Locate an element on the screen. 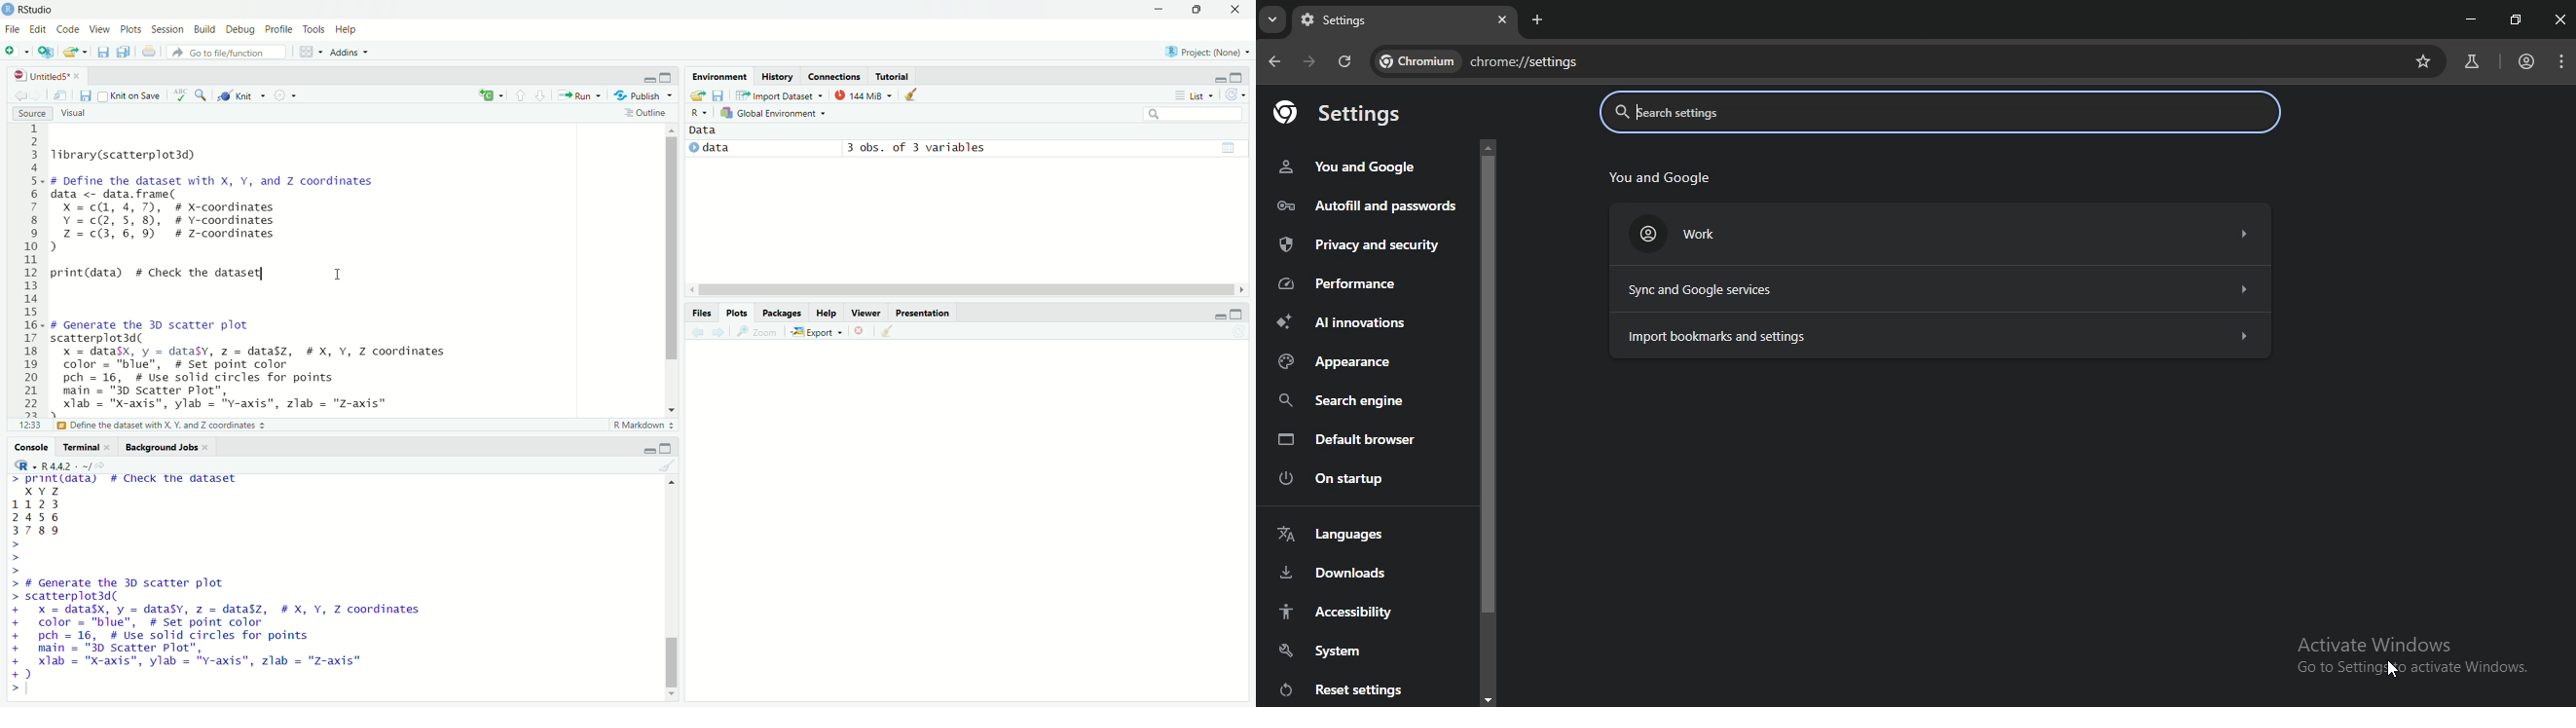  restore windows is located at coordinates (2517, 19).